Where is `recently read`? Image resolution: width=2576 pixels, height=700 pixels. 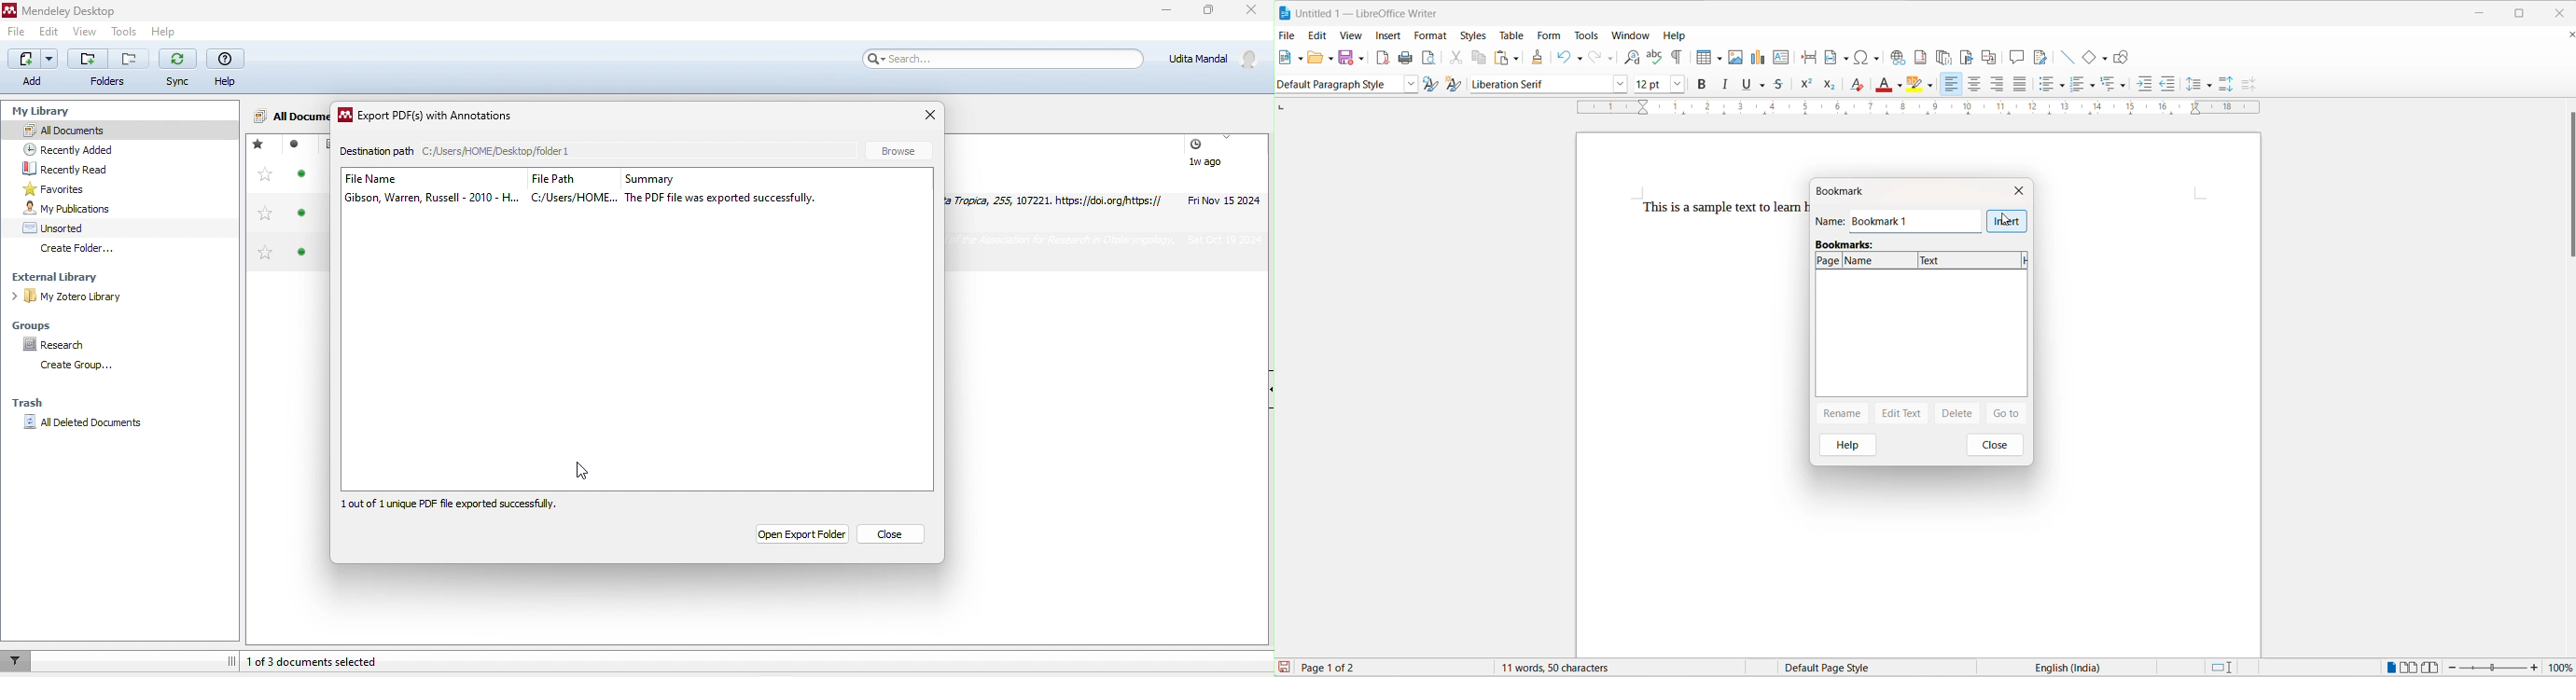
recently read is located at coordinates (82, 167).